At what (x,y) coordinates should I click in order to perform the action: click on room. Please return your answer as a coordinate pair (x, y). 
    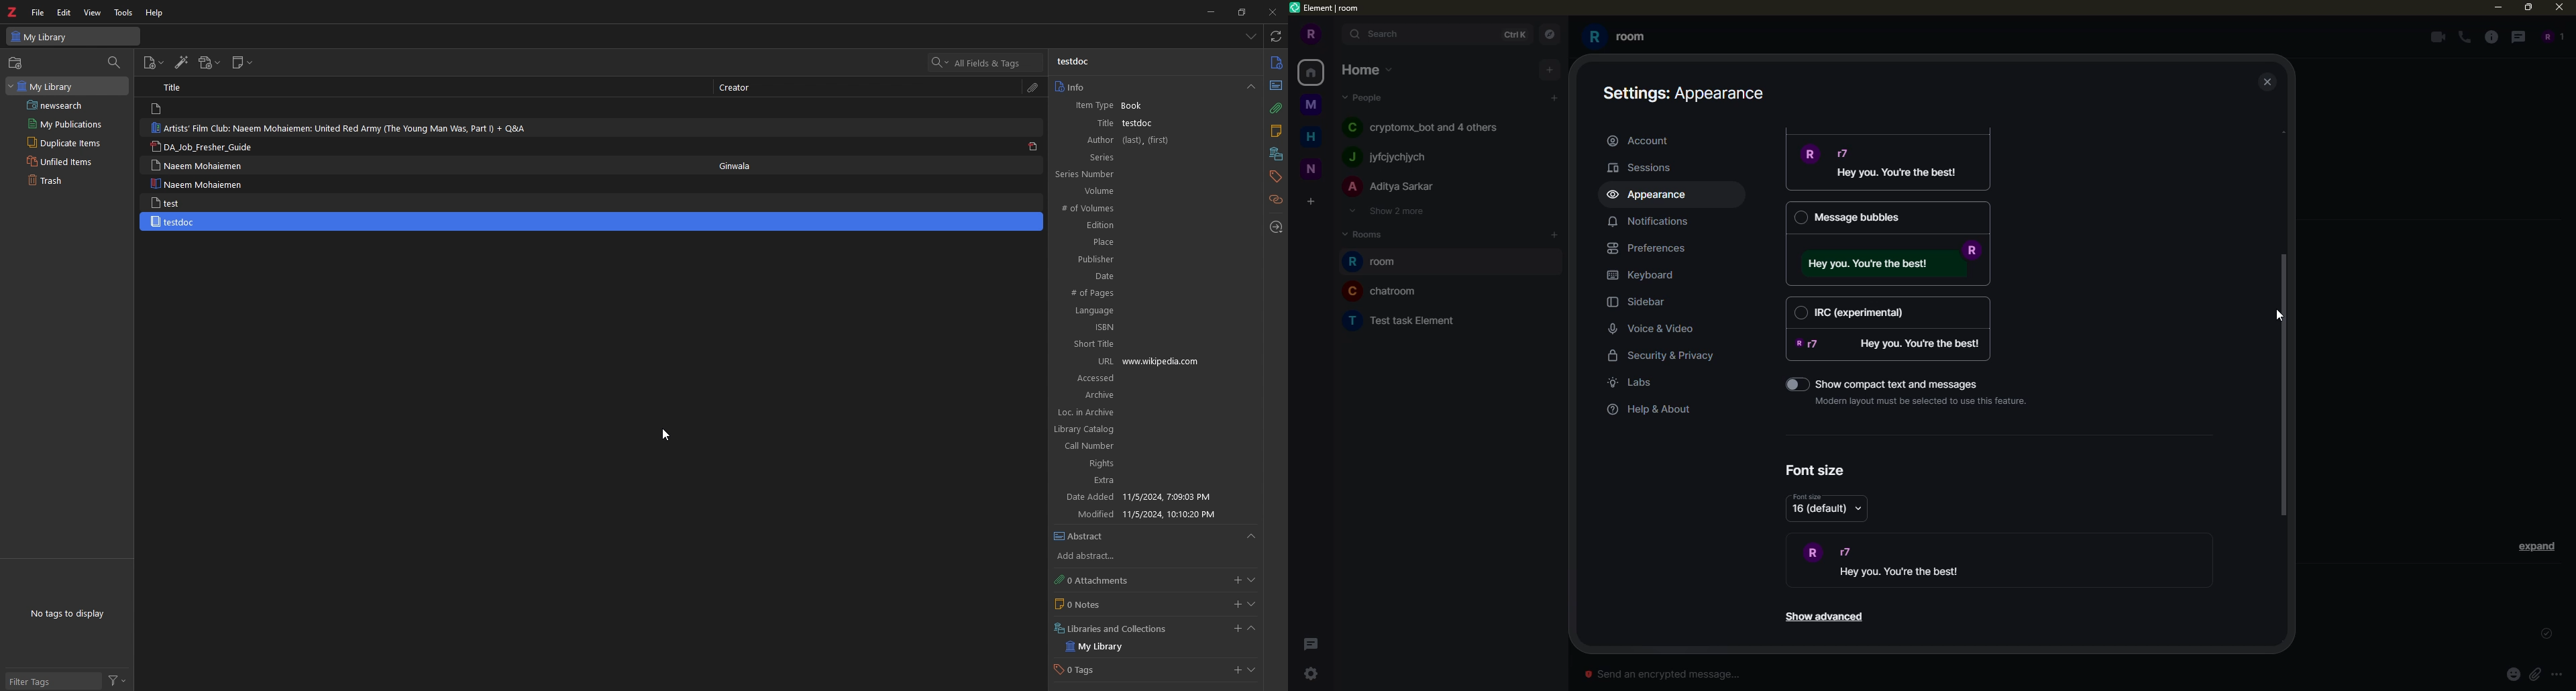
    Looking at the image, I should click on (1377, 262).